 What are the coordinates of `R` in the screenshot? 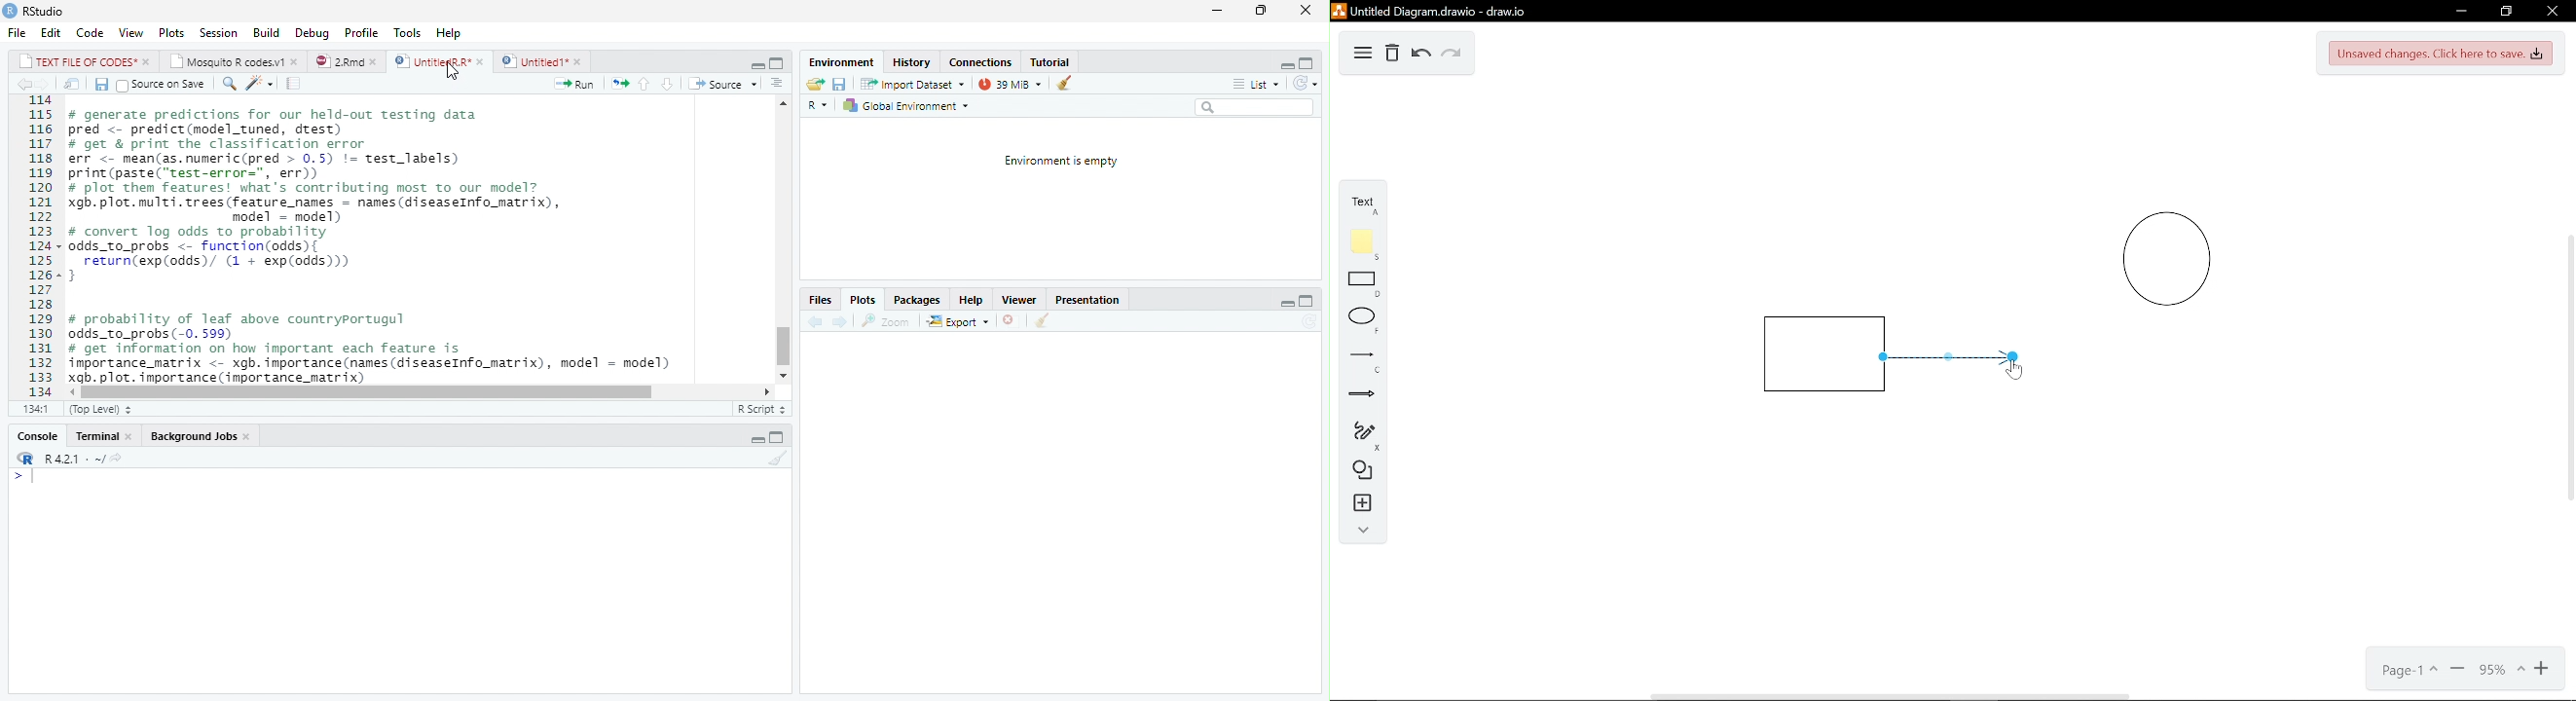 It's located at (818, 103).